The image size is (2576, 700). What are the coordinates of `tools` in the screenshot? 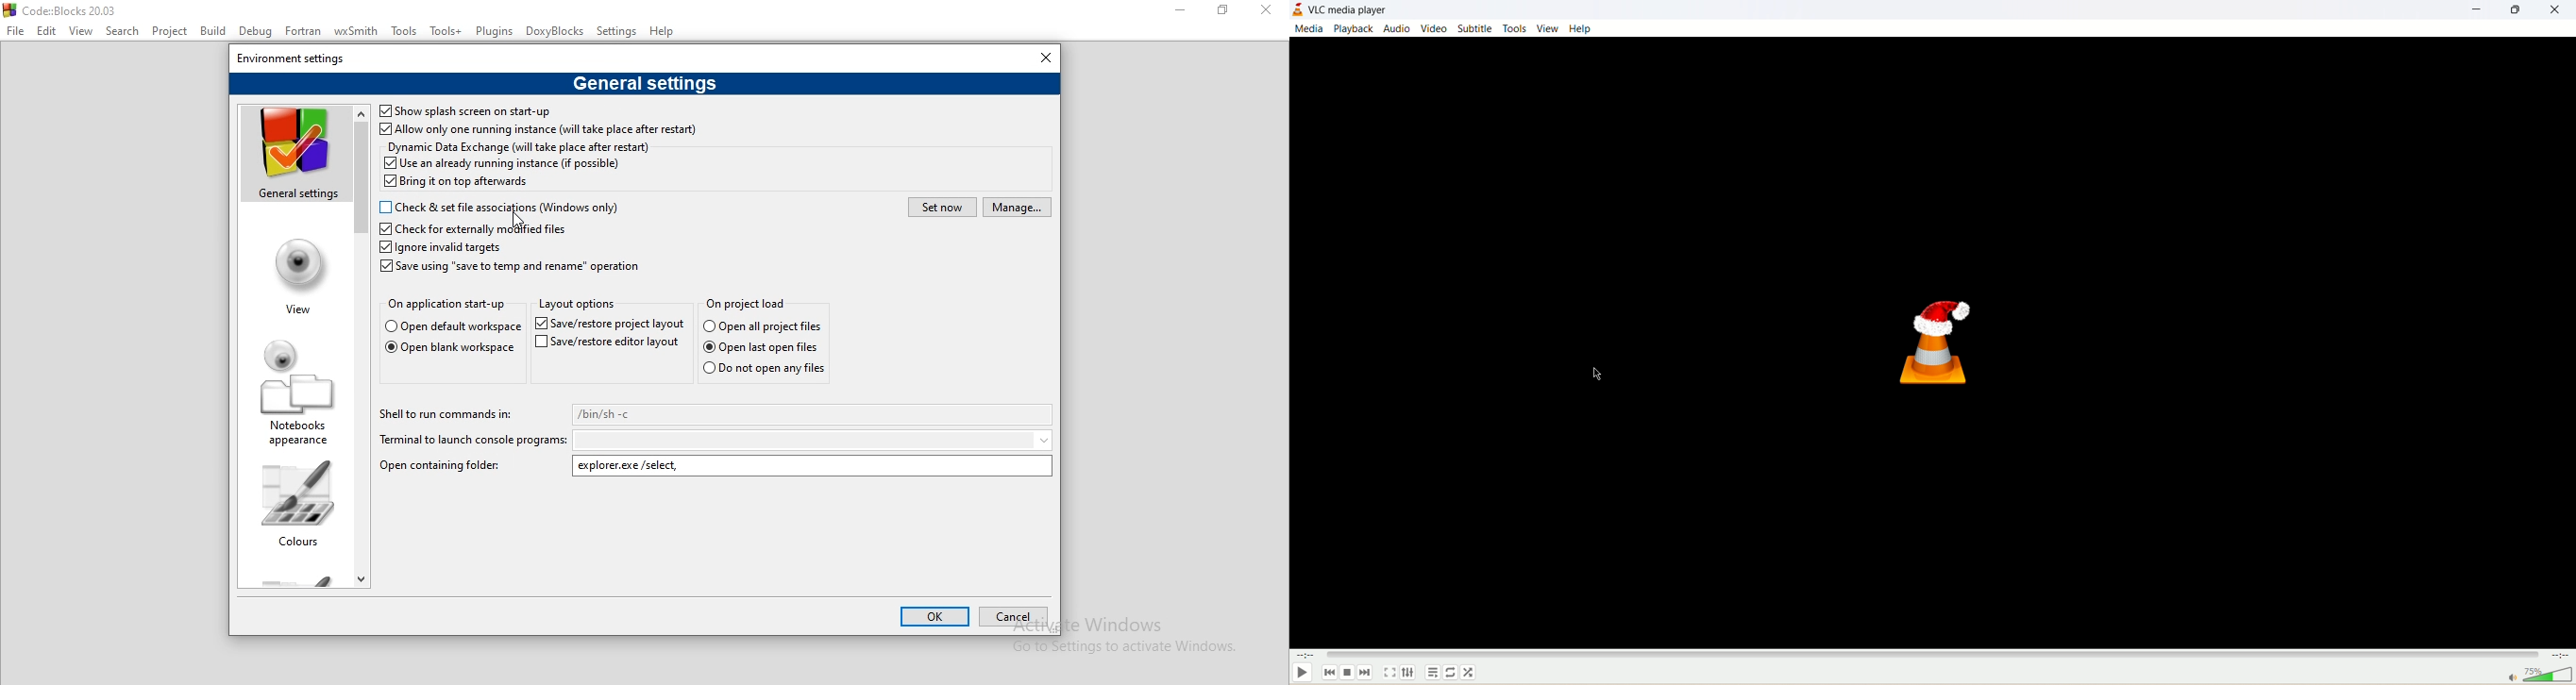 It's located at (1514, 29).